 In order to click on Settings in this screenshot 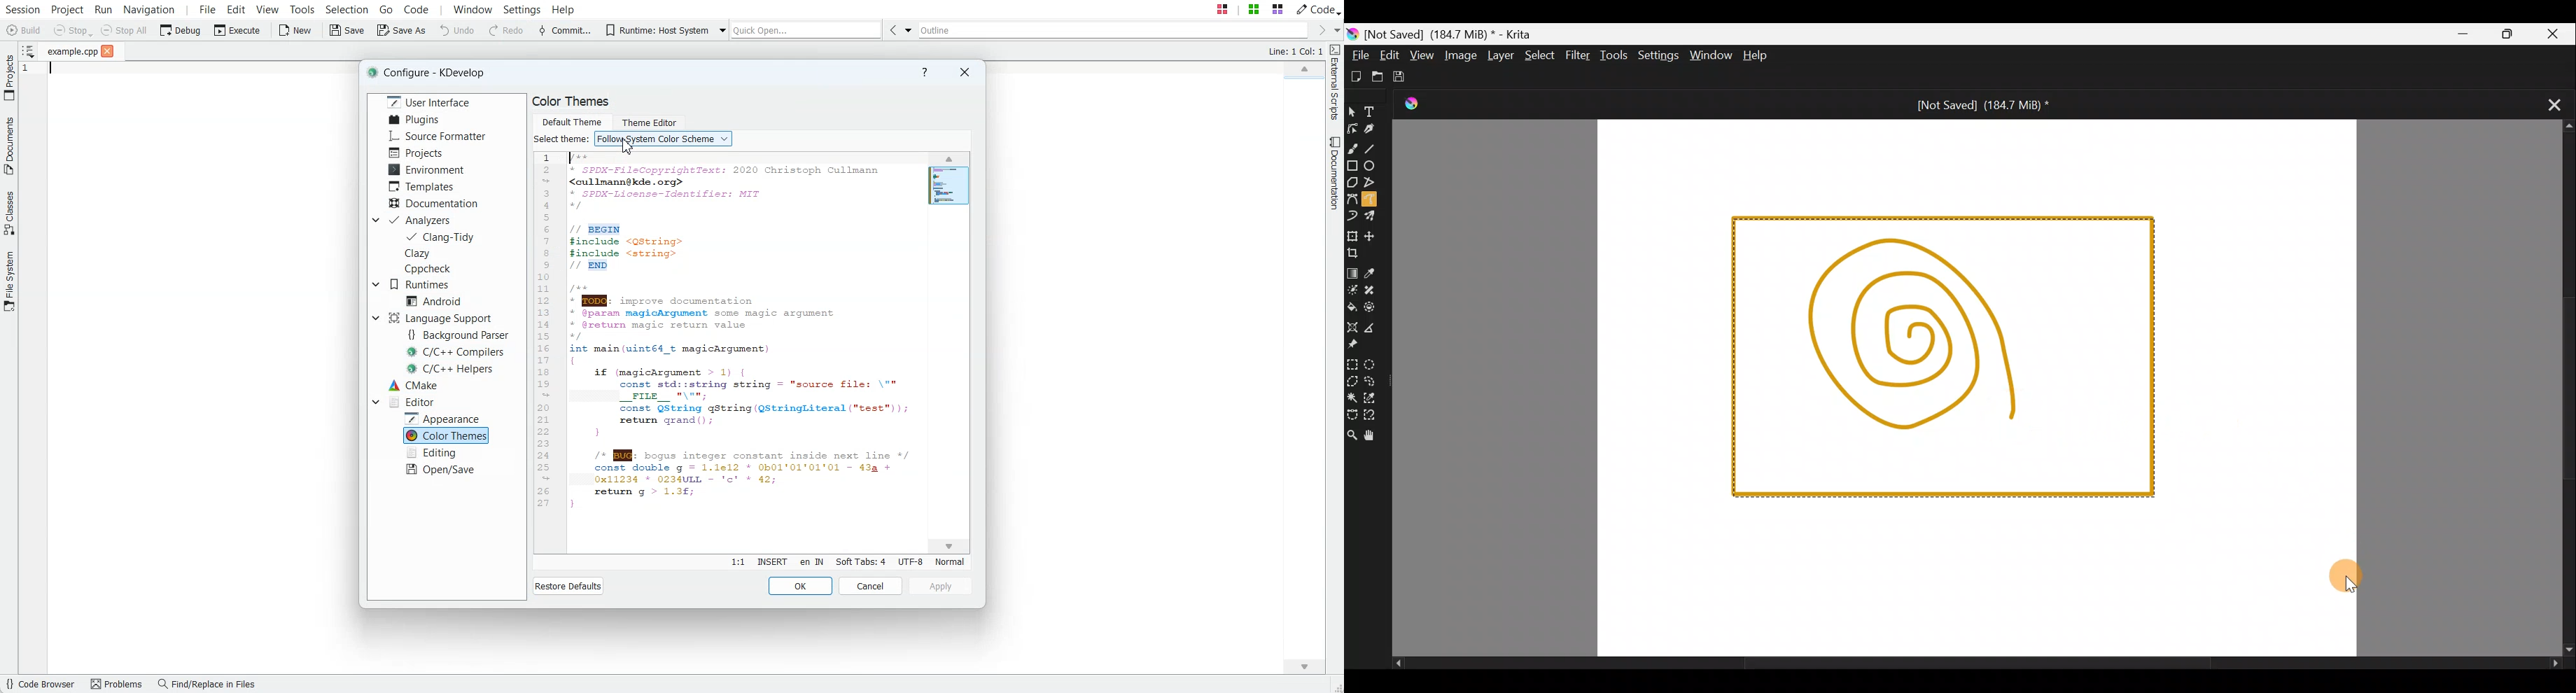, I will do `click(1657, 55)`.